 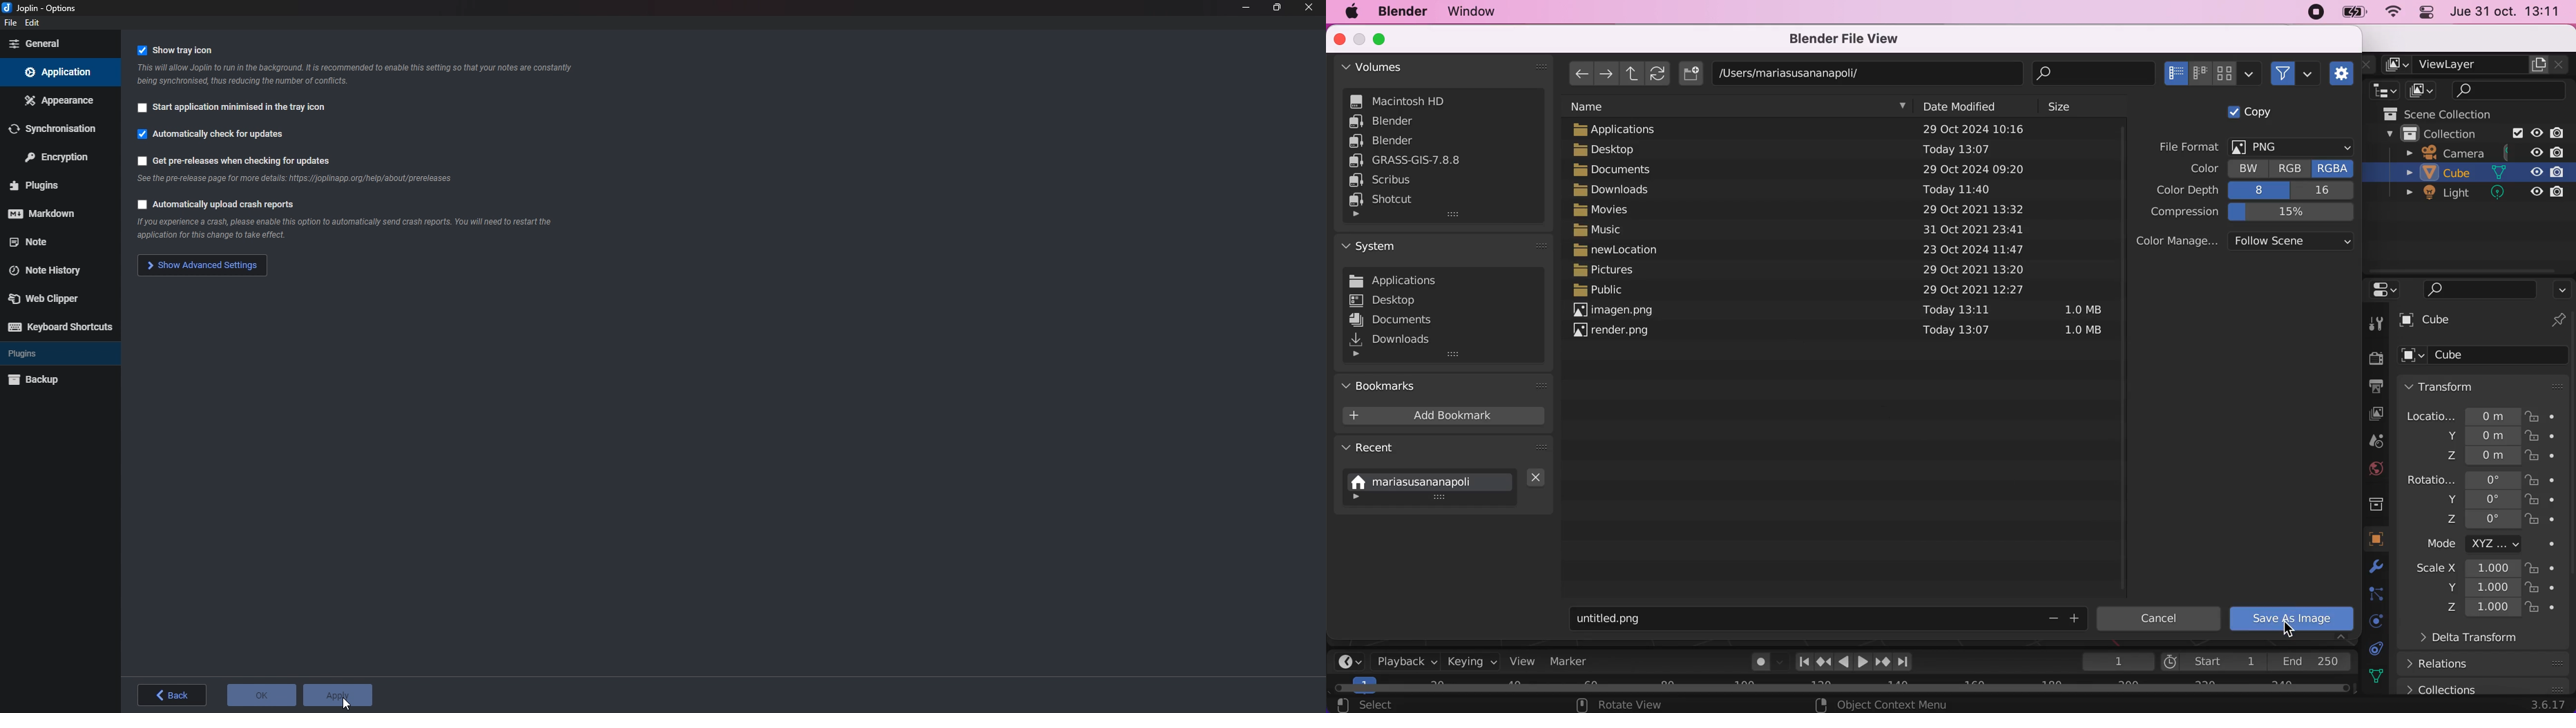 I want to click on Info, so click(x=294, y=182).